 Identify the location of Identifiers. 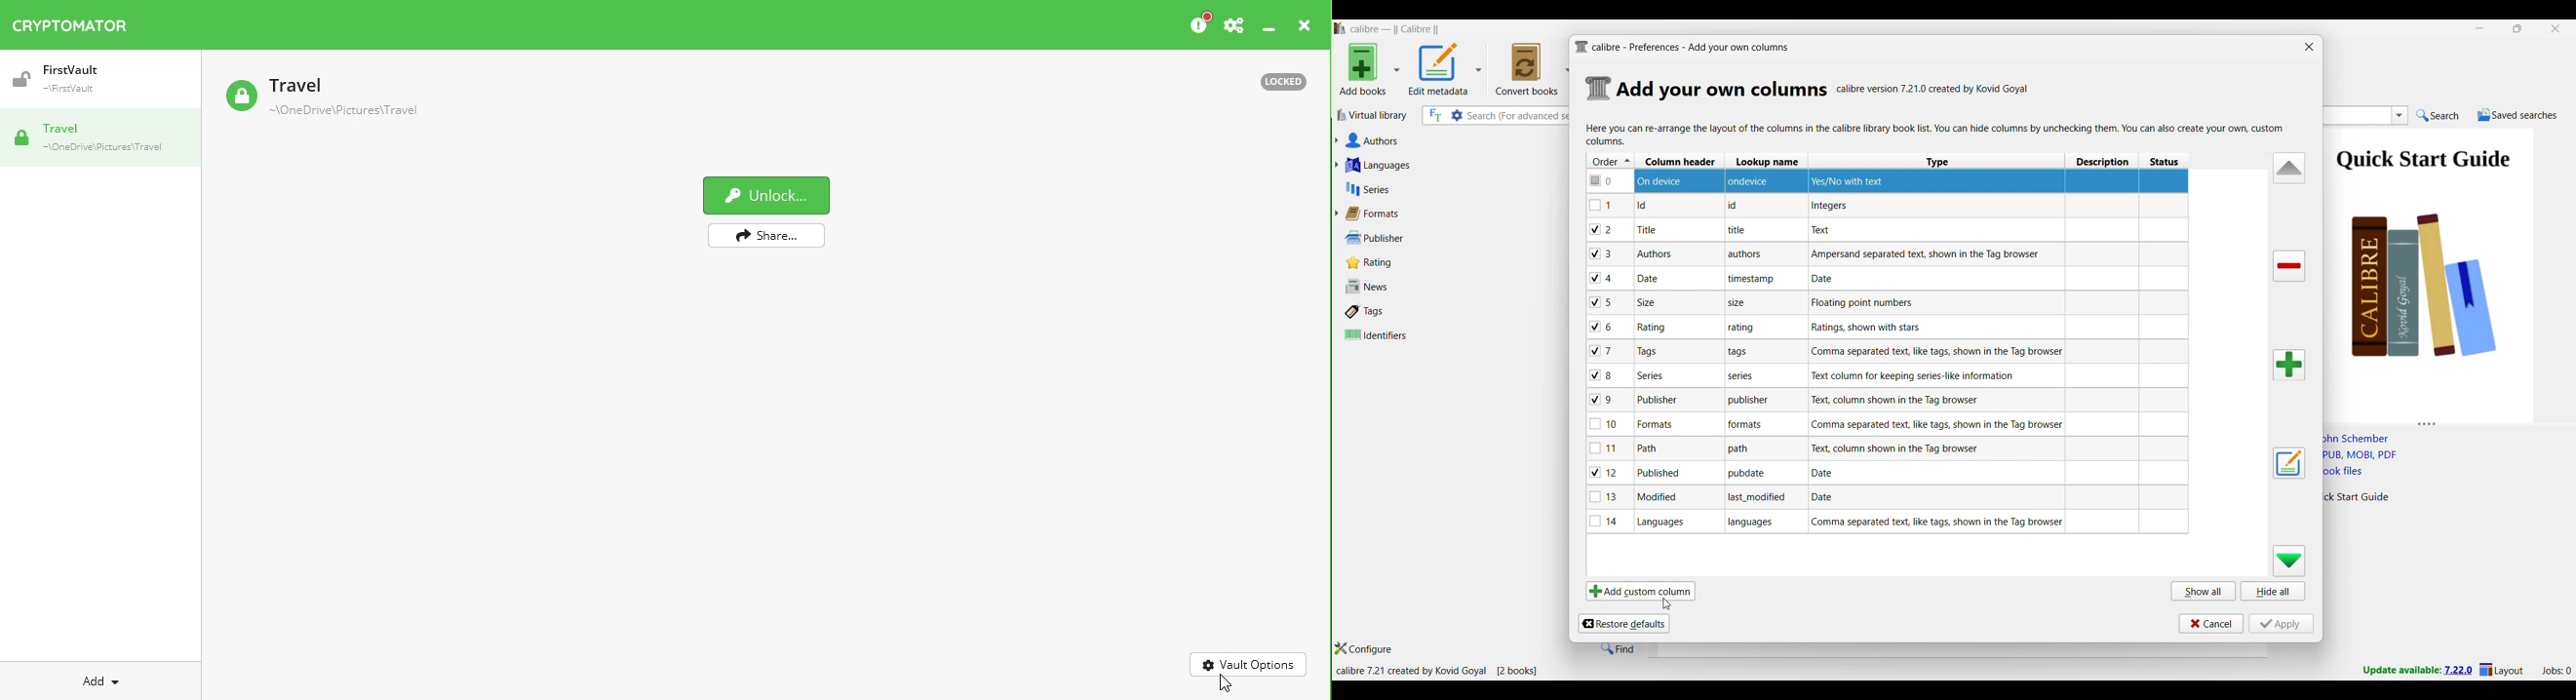
(1395, 334).